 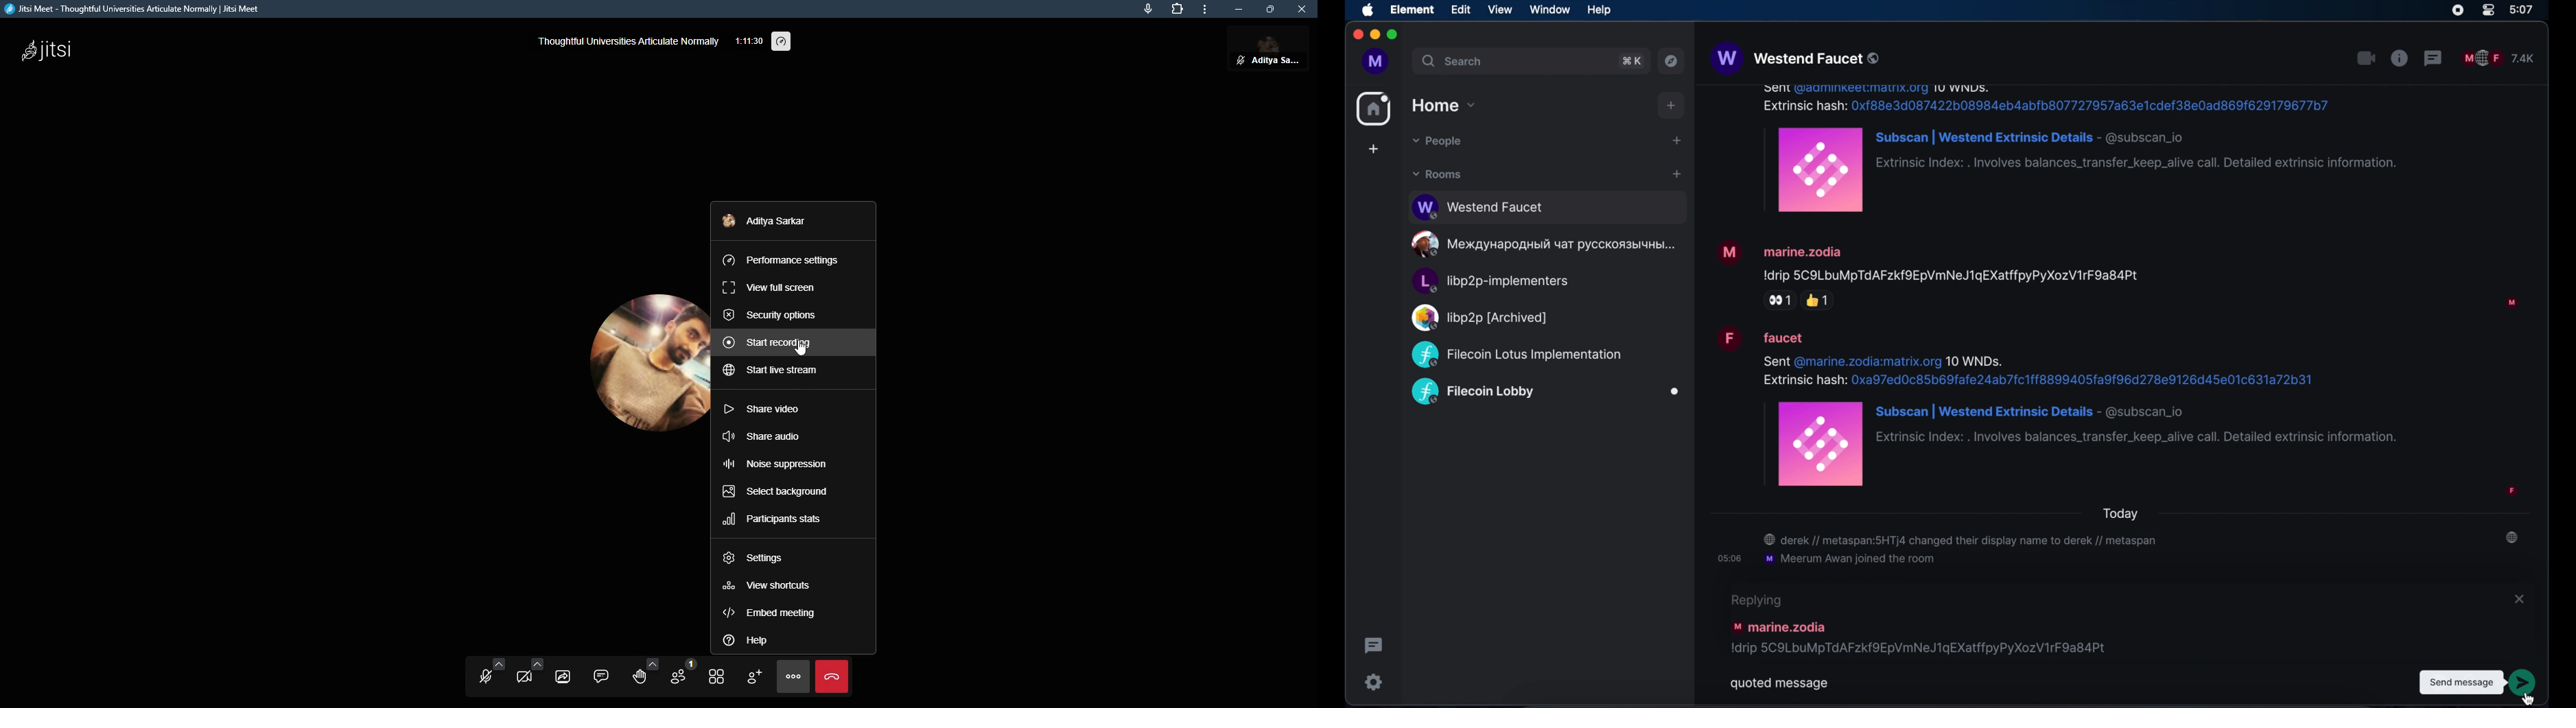 I want to click on end call, so click(x=832, y=678).